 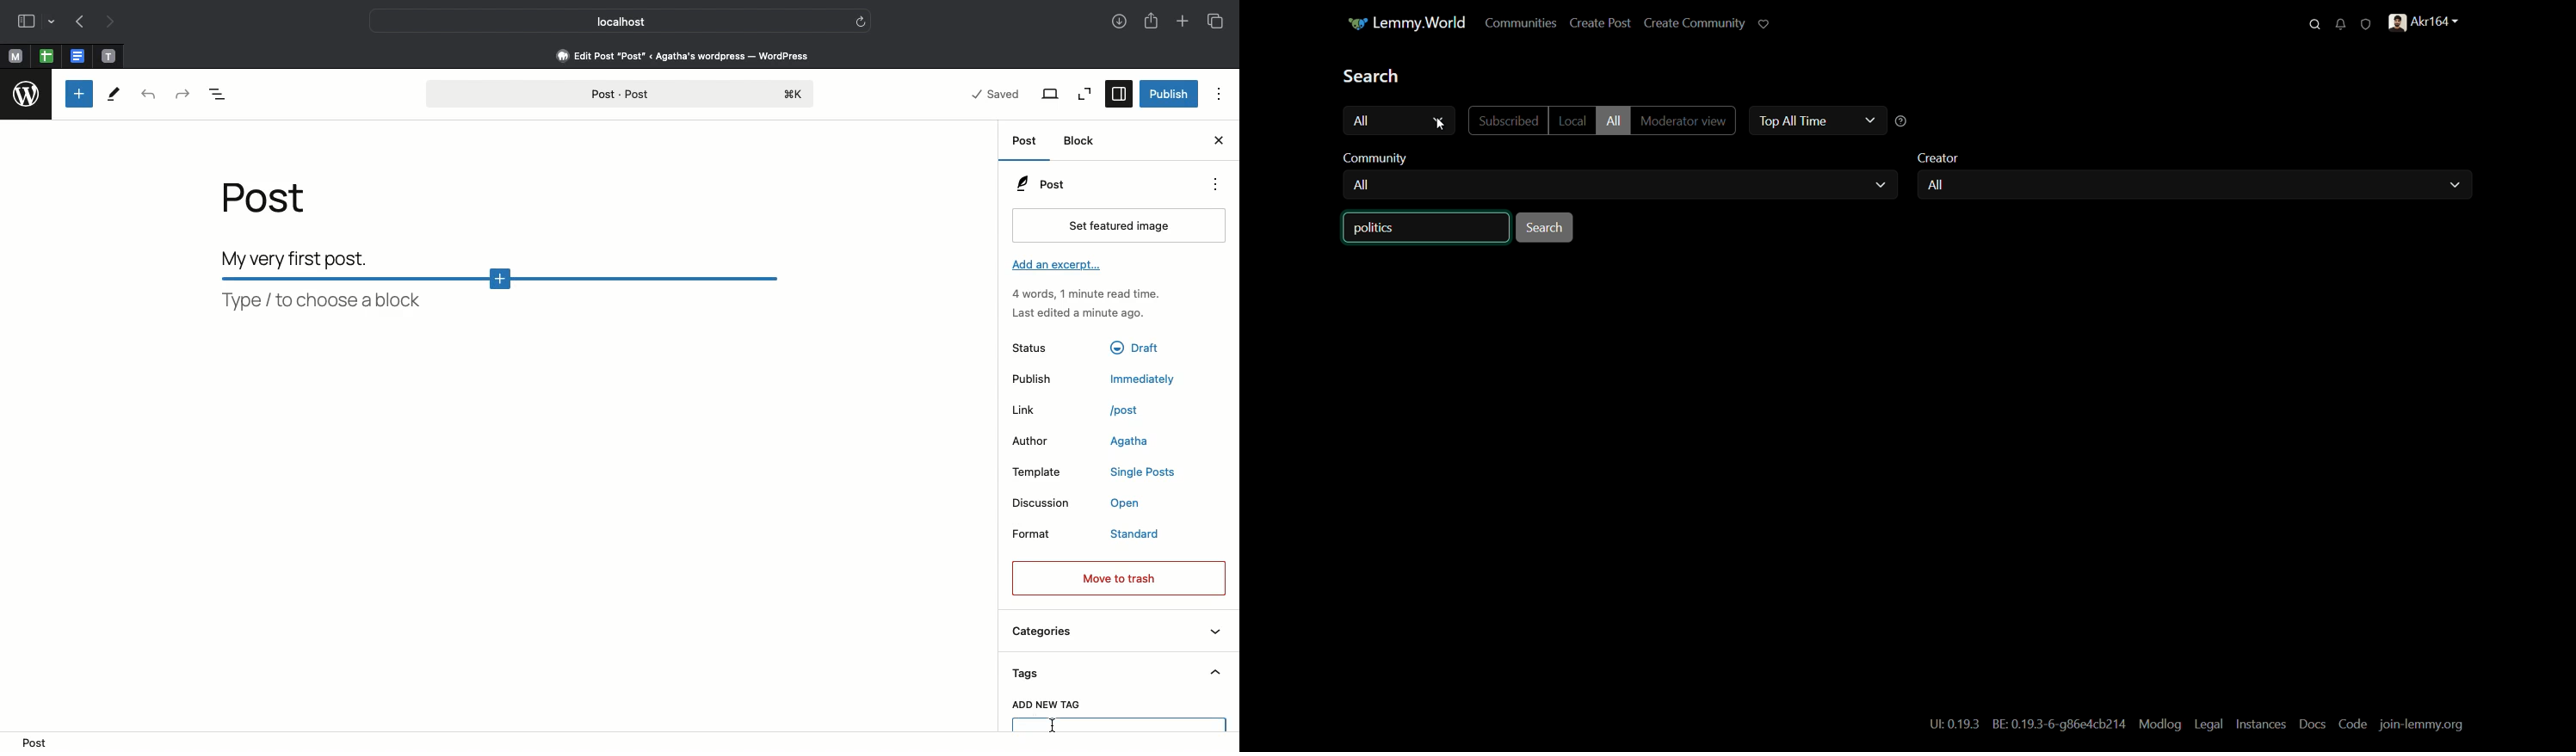 I want to click on Publish, so click(x=1035, y=381).